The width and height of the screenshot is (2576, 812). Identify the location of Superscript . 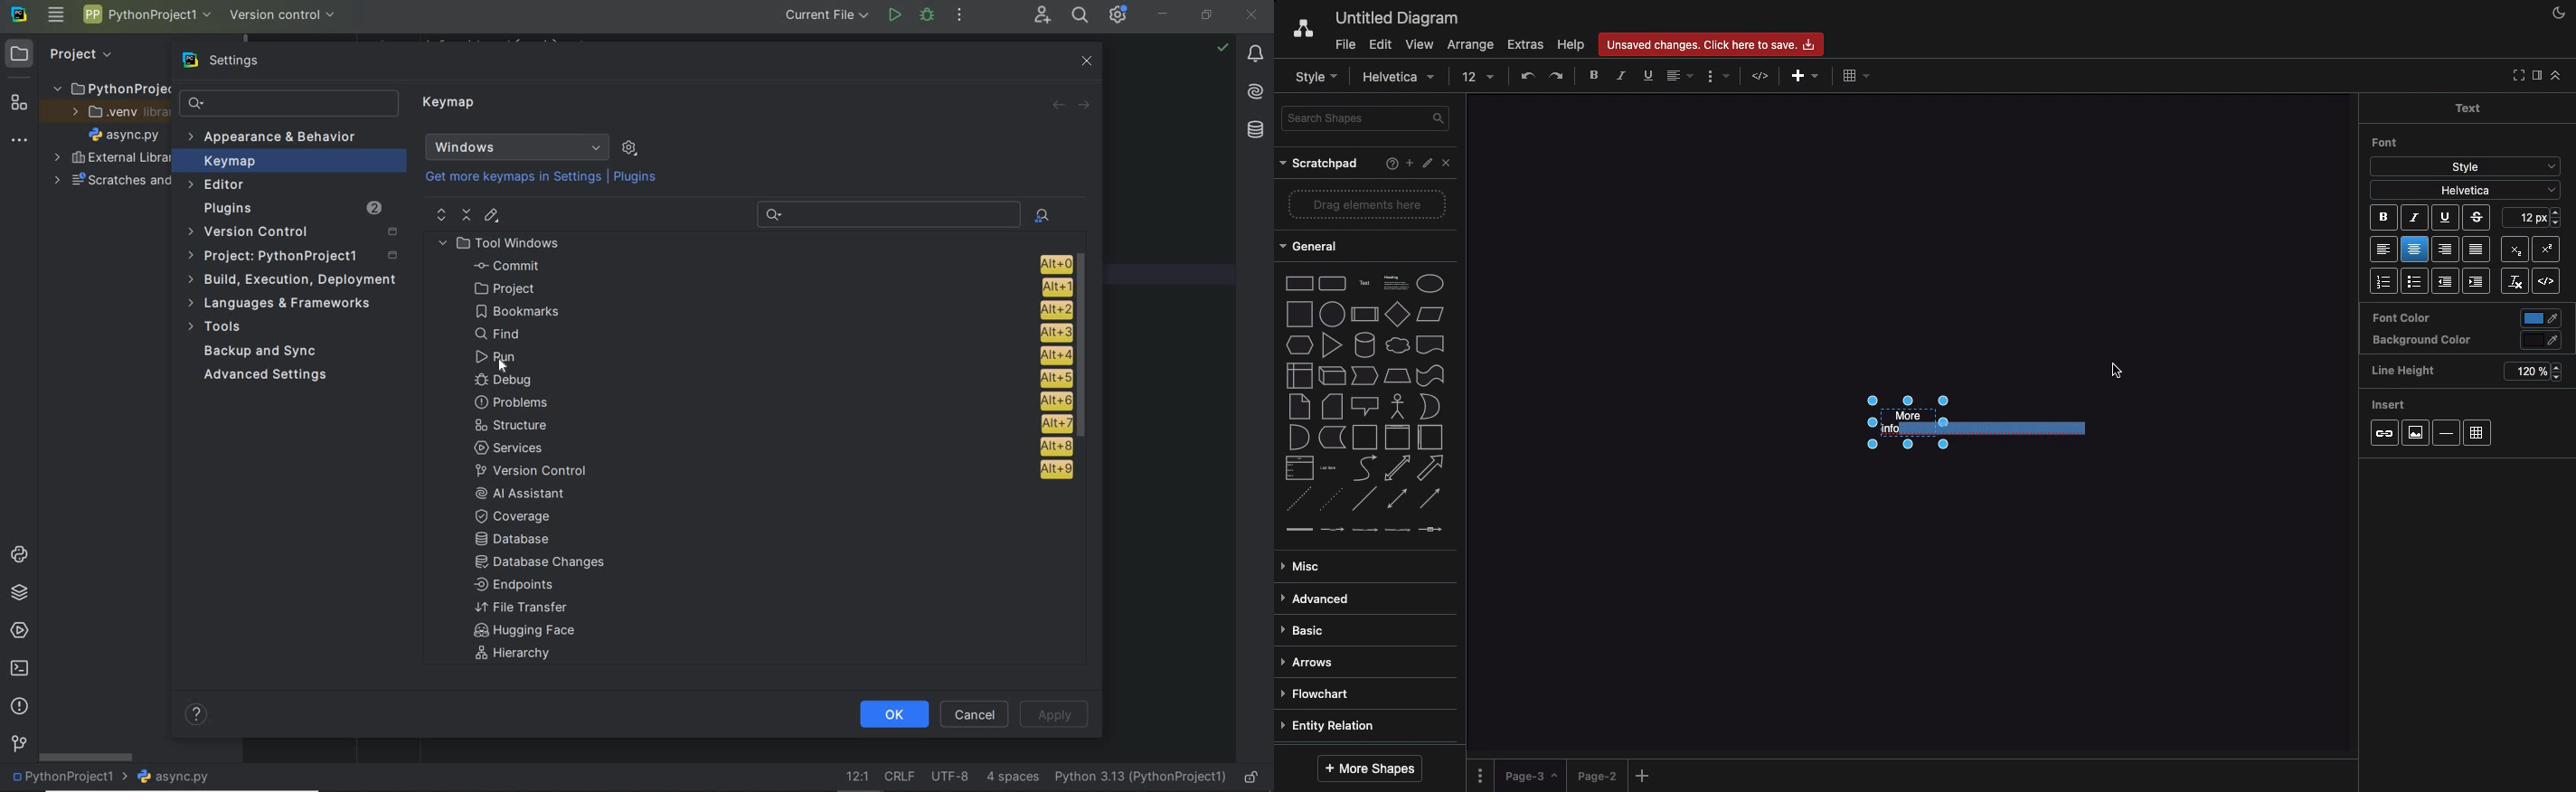
(2514, 247).